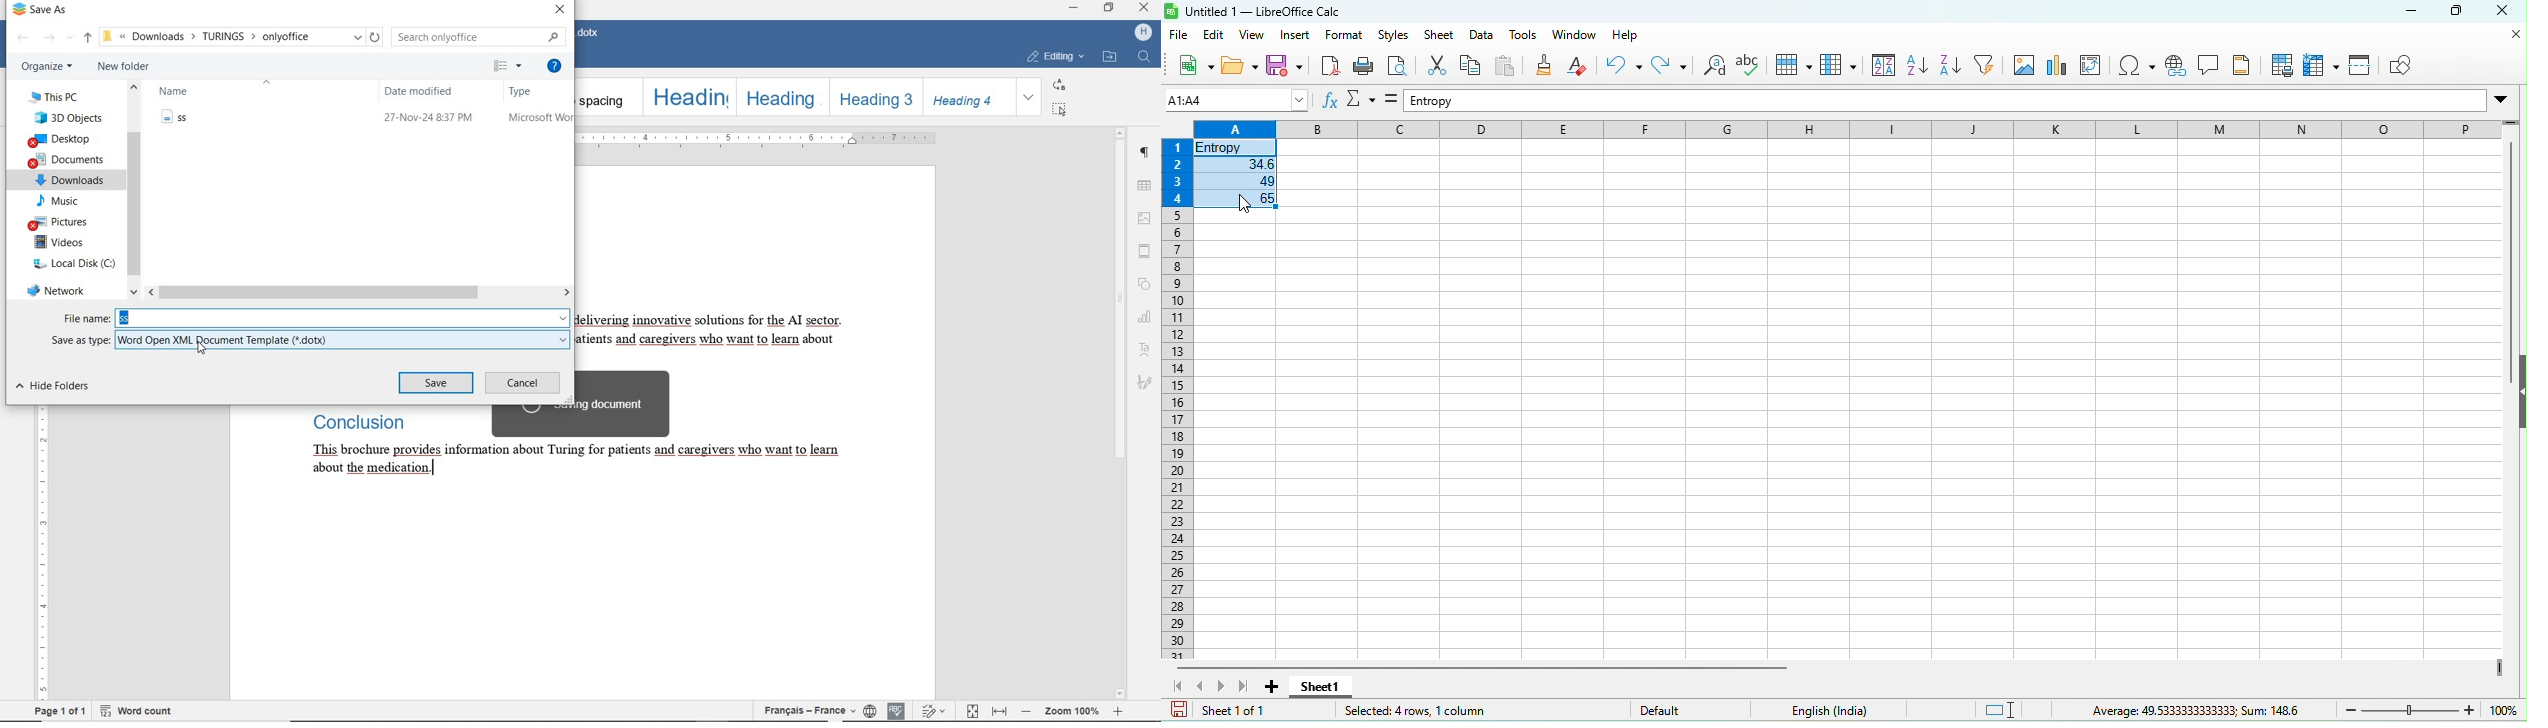  I want to click on cursor, so click(202, 349).